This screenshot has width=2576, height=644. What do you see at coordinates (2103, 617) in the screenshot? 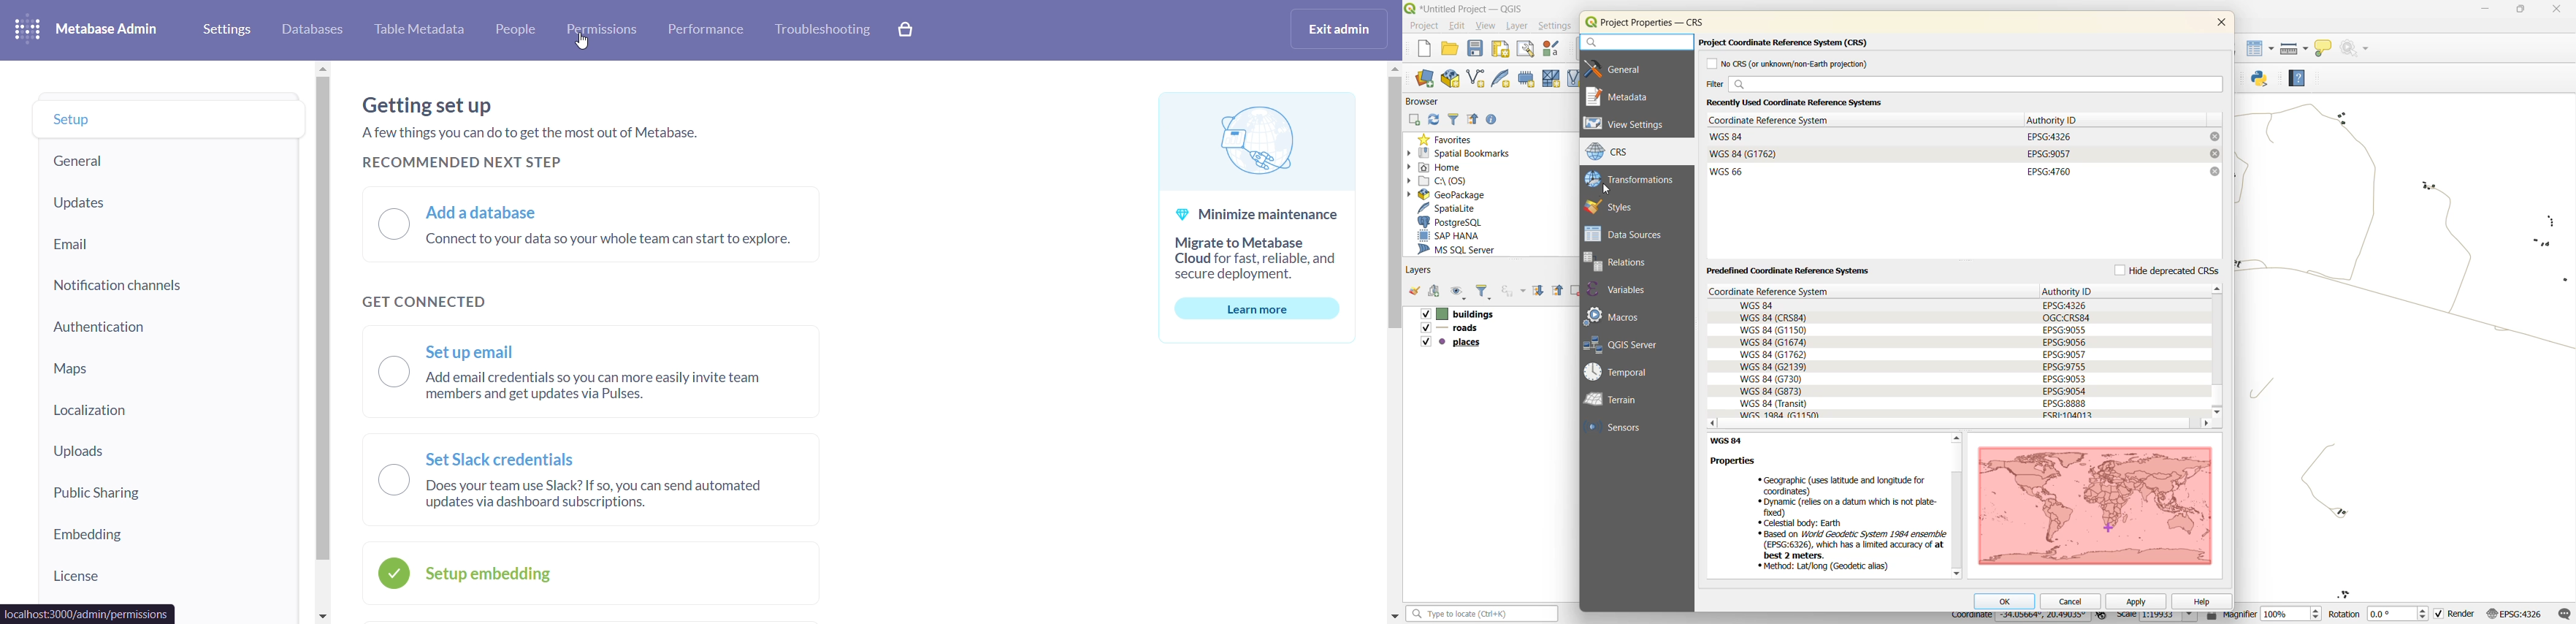
I see `toggle extents` at bounding box center [2103, 617].